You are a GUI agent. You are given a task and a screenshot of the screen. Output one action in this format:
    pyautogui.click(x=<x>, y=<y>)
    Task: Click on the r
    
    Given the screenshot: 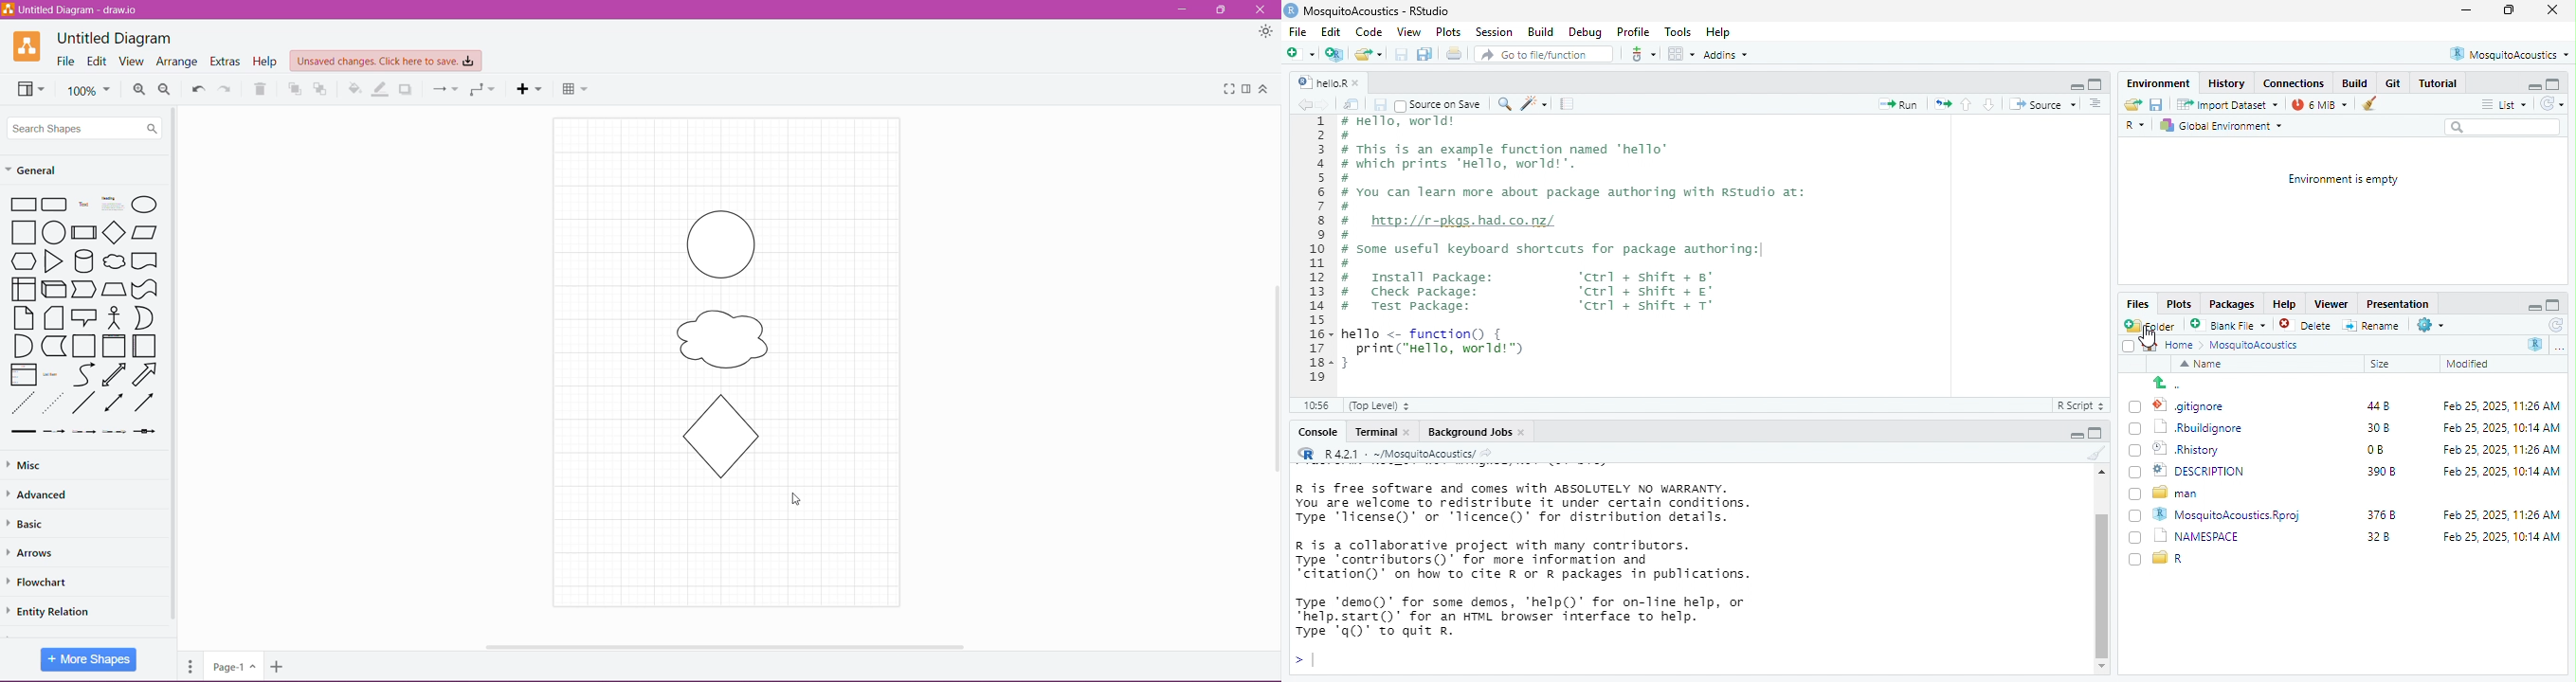 What is the action you would take?
    pyautogui.click(x=2178, y=559)
    